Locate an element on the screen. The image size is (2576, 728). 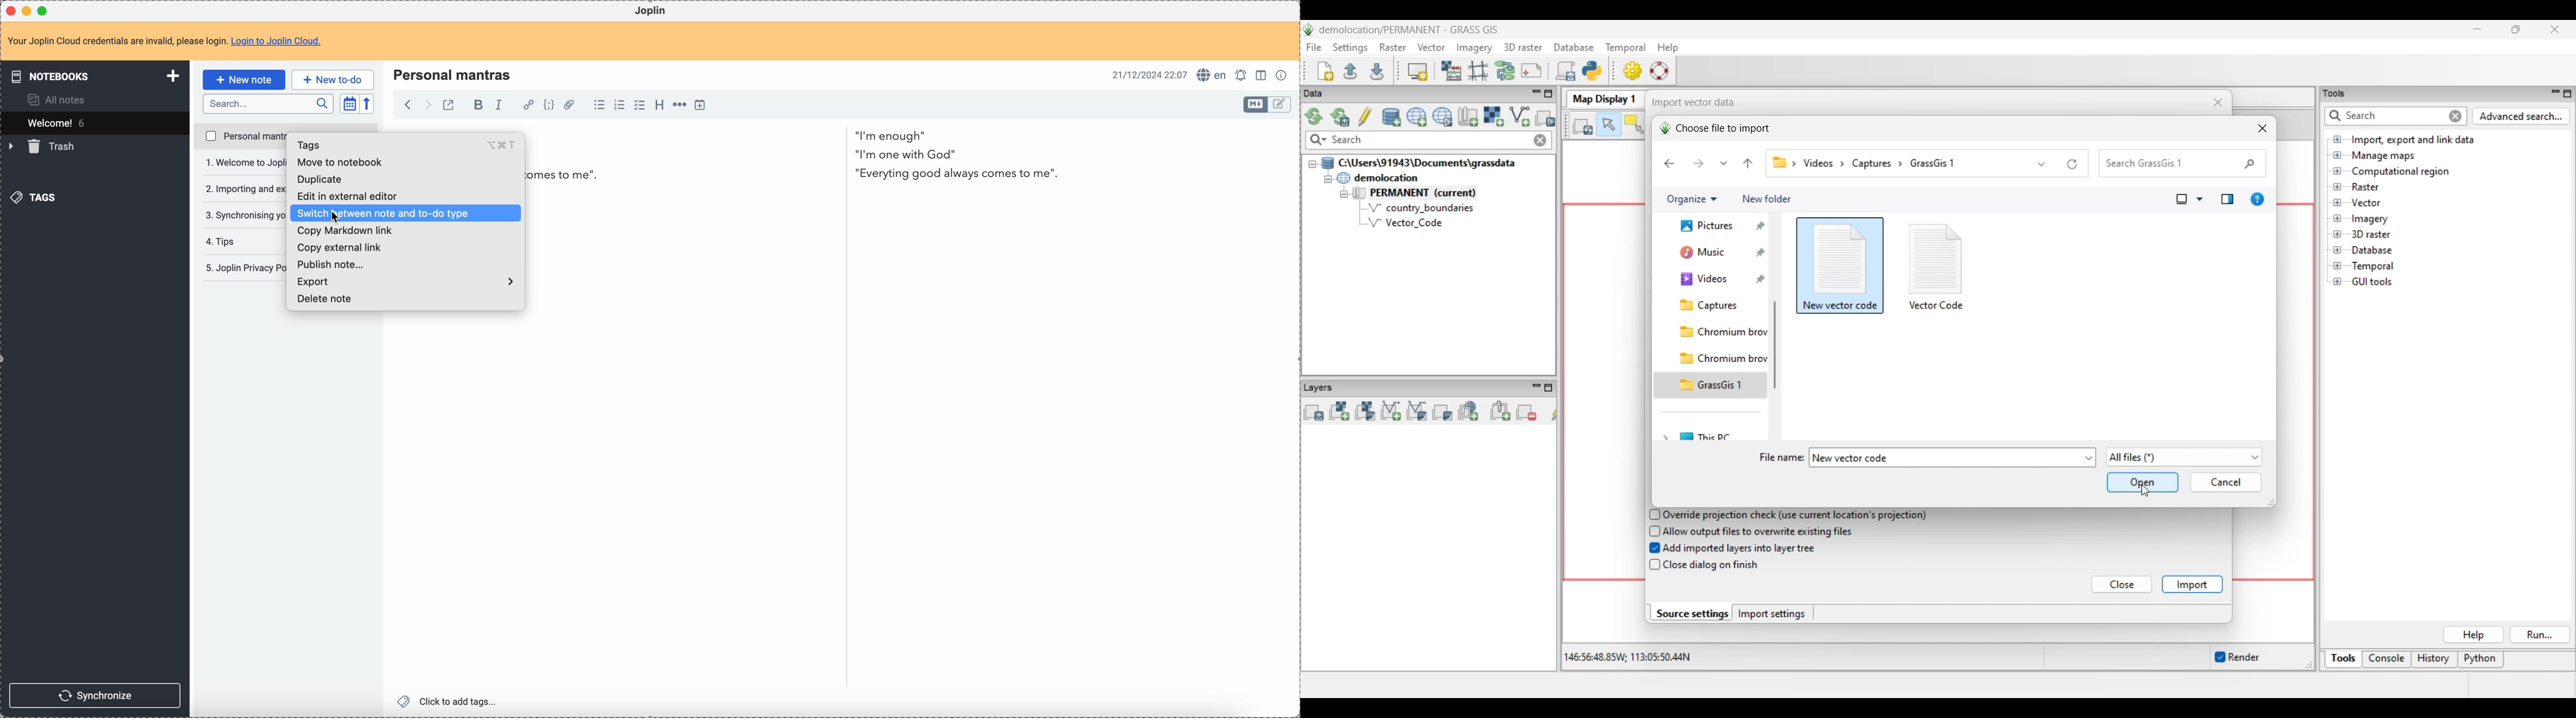
copy external link is located at coordinates (339, 248).